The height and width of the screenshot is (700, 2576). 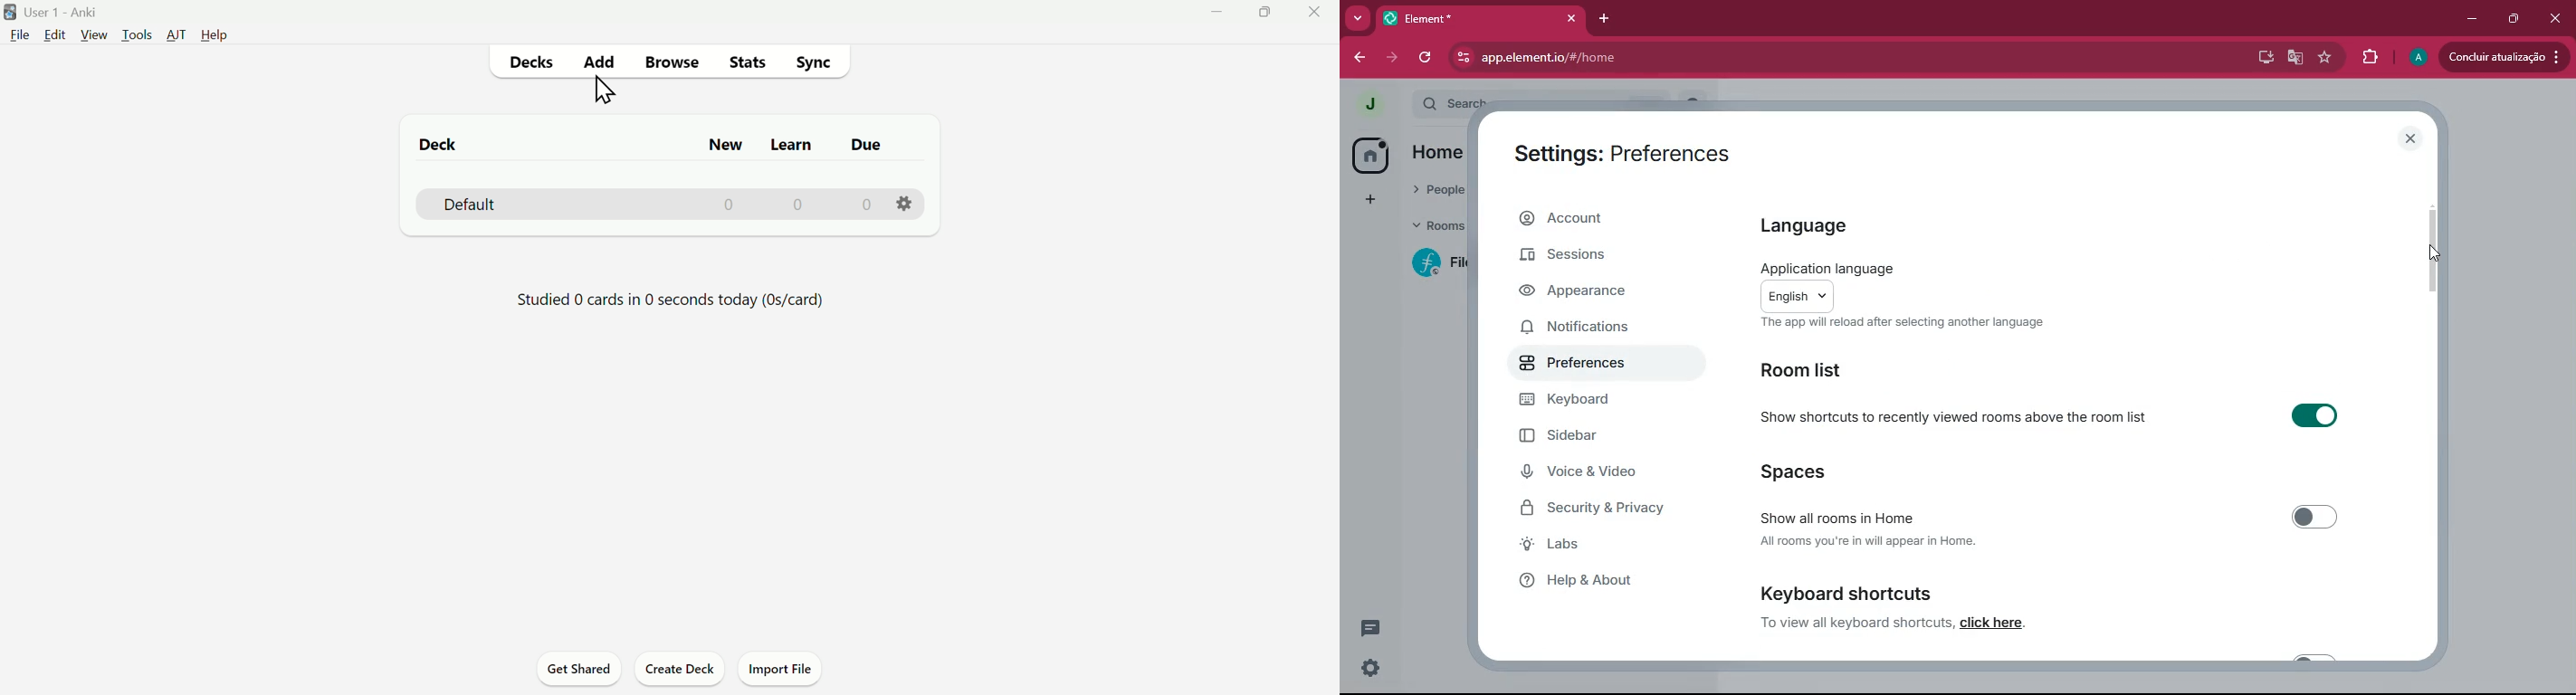 I want to click on spaces, so click(x=1812, y=470).